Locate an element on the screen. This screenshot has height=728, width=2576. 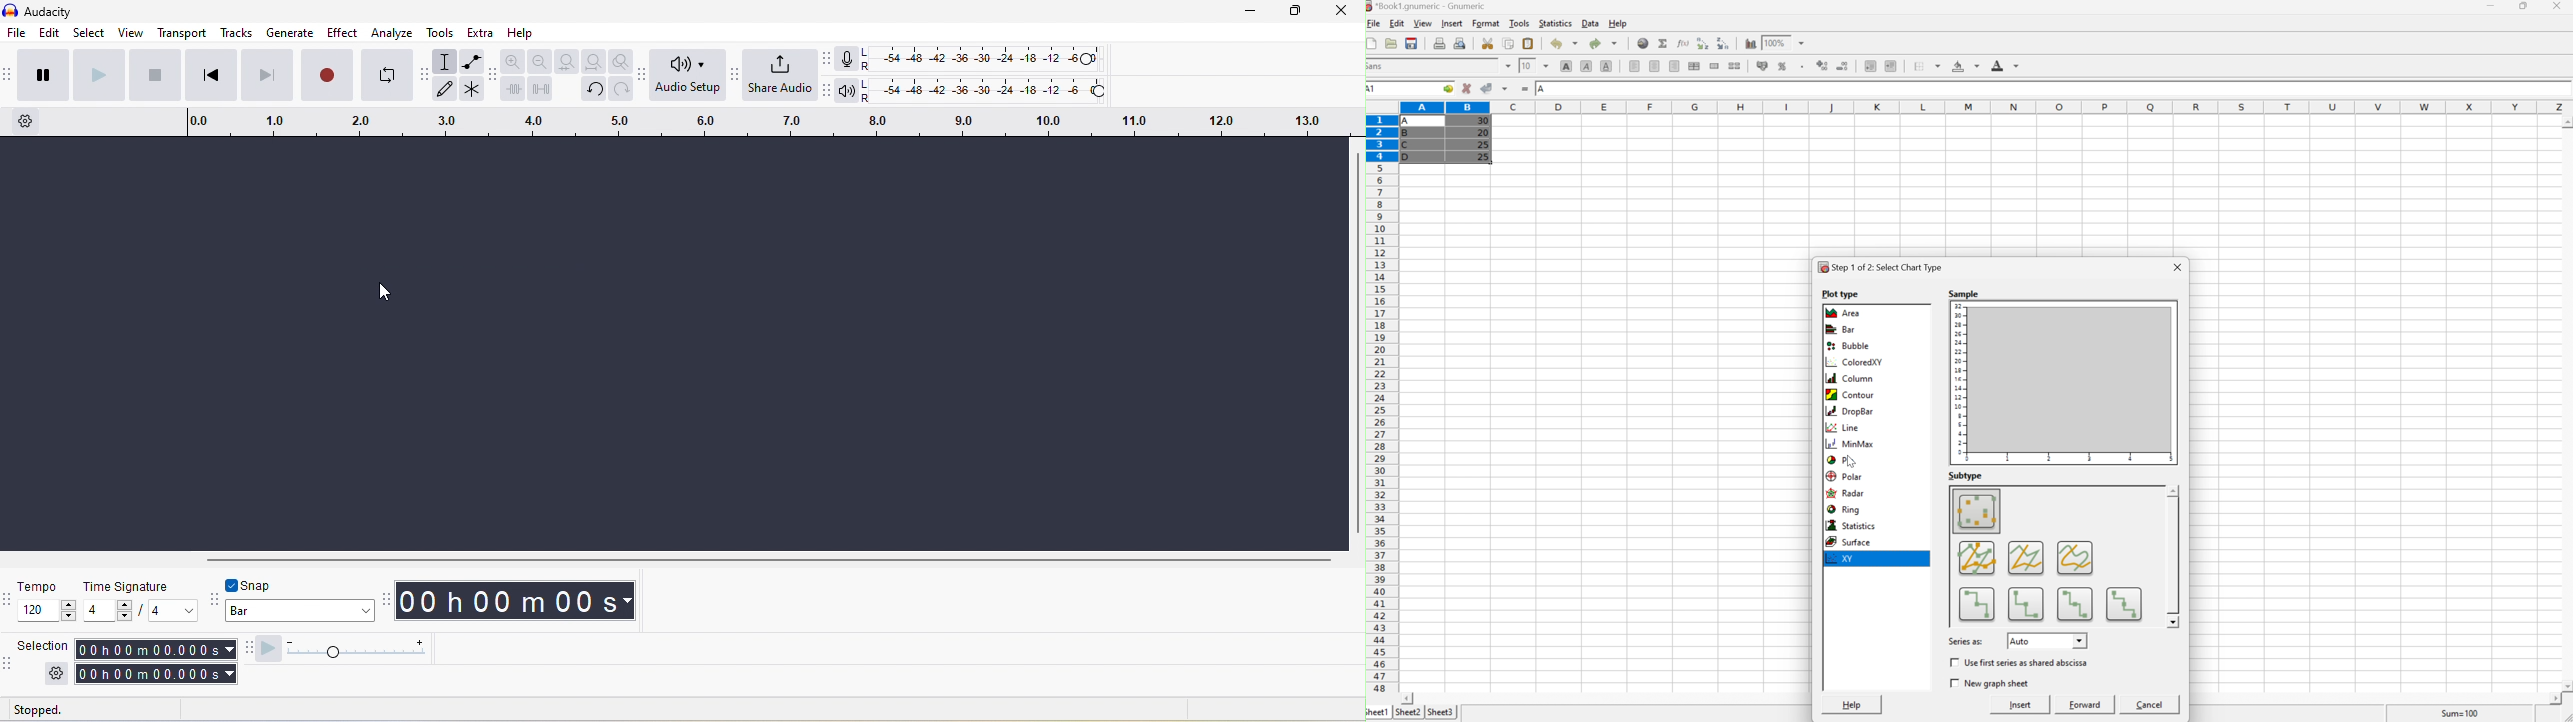
View is located at coordinates (1423, 23).